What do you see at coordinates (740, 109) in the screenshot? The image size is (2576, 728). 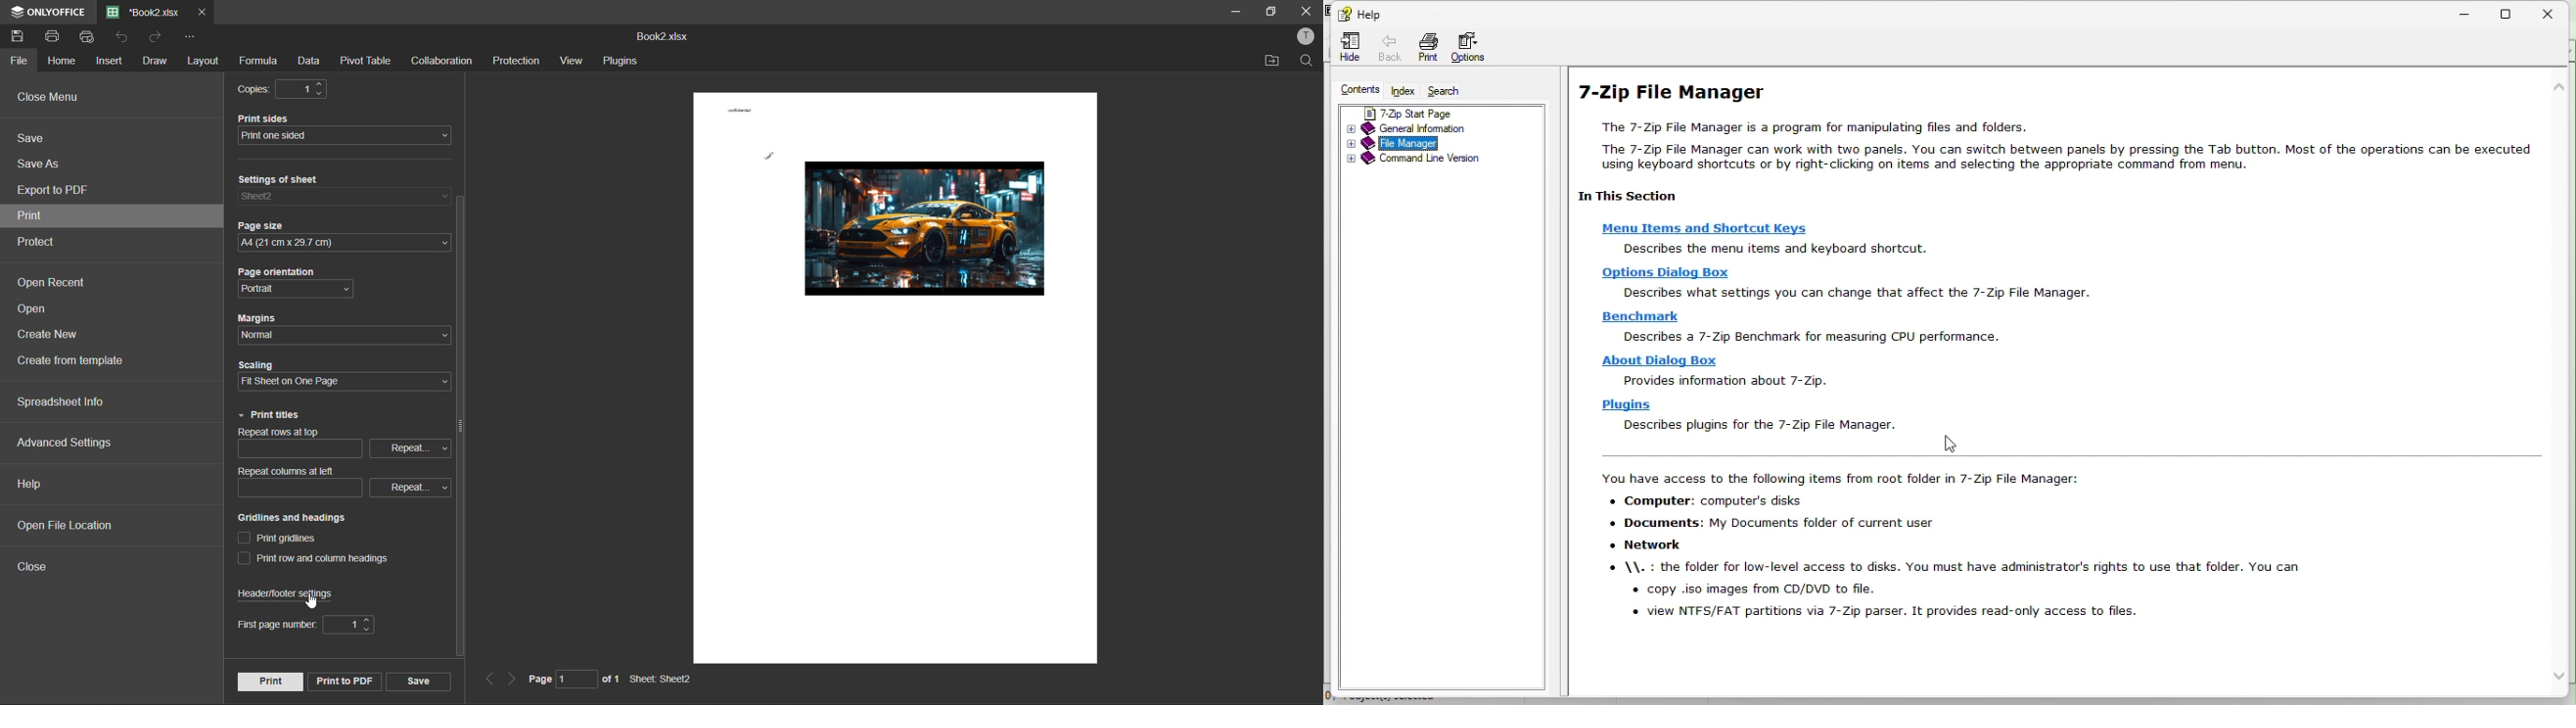 I see `confidential` at bounding box center [740, 109].